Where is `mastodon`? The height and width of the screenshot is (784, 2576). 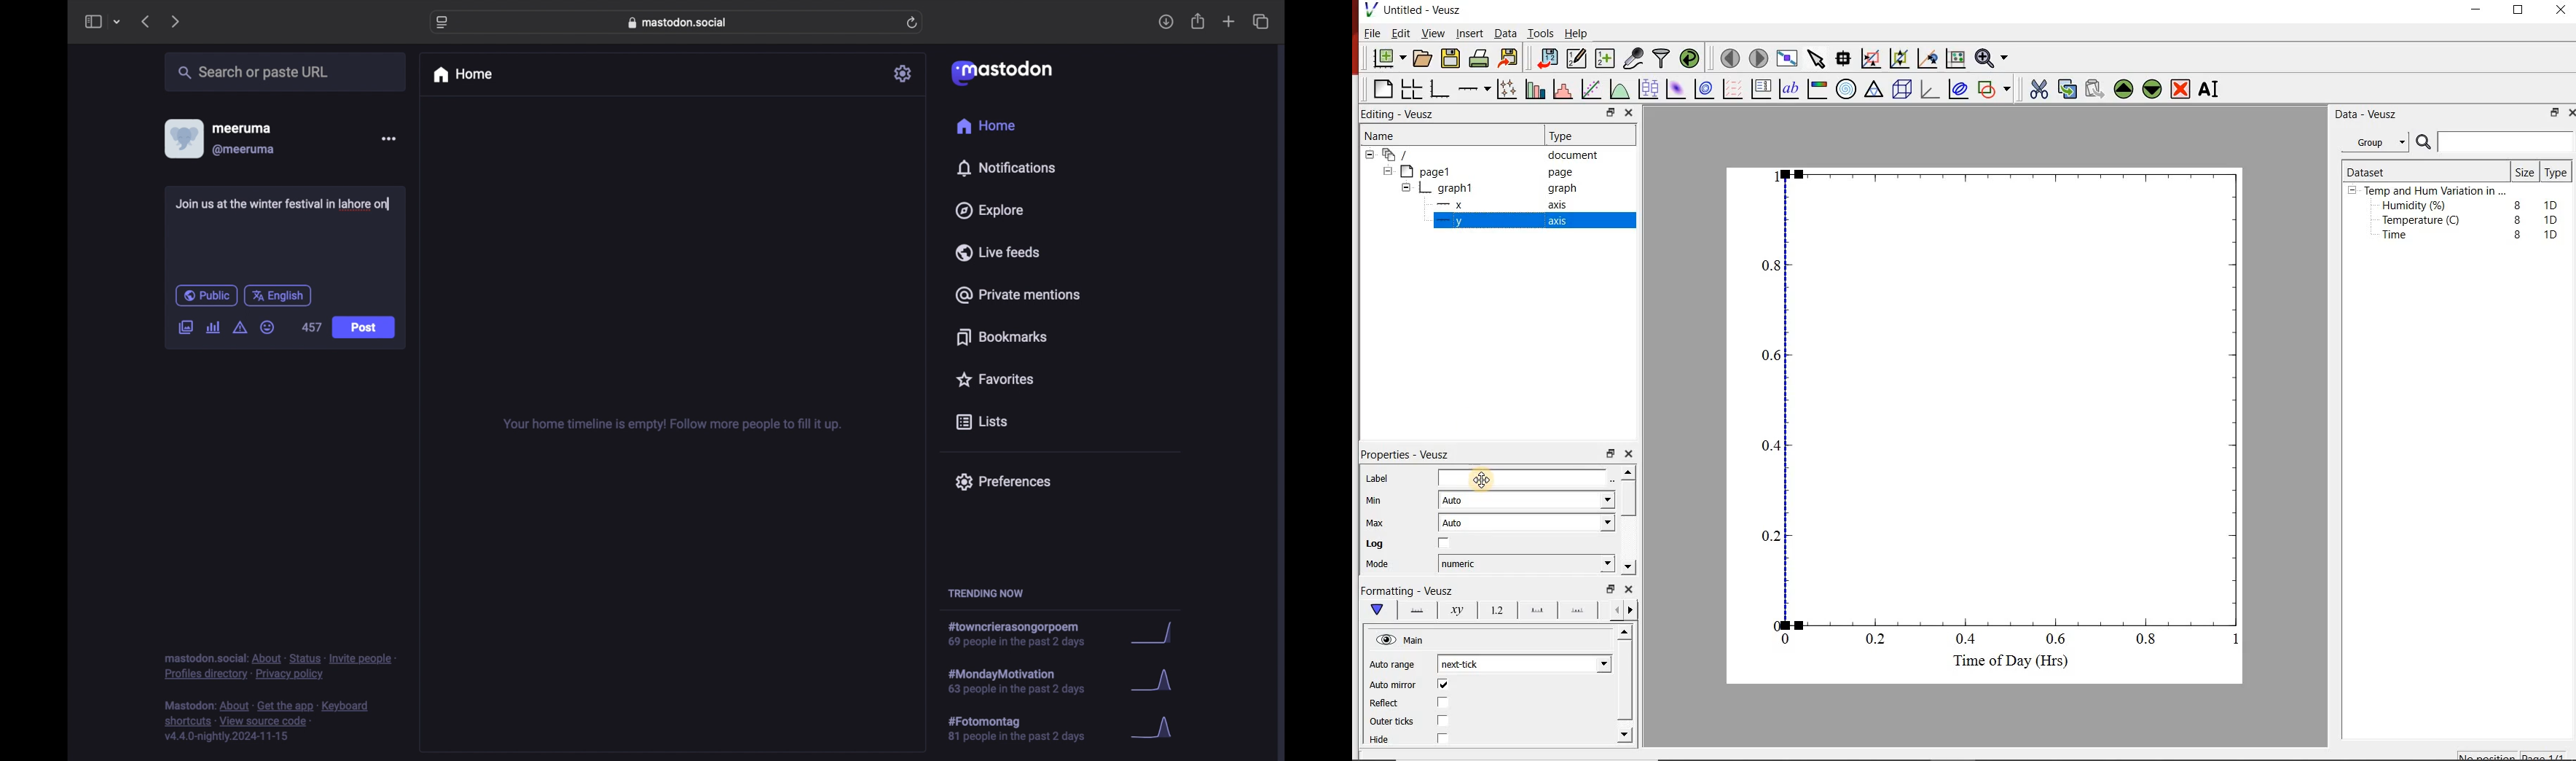 mastodon is located at coordinates (1000, 72).